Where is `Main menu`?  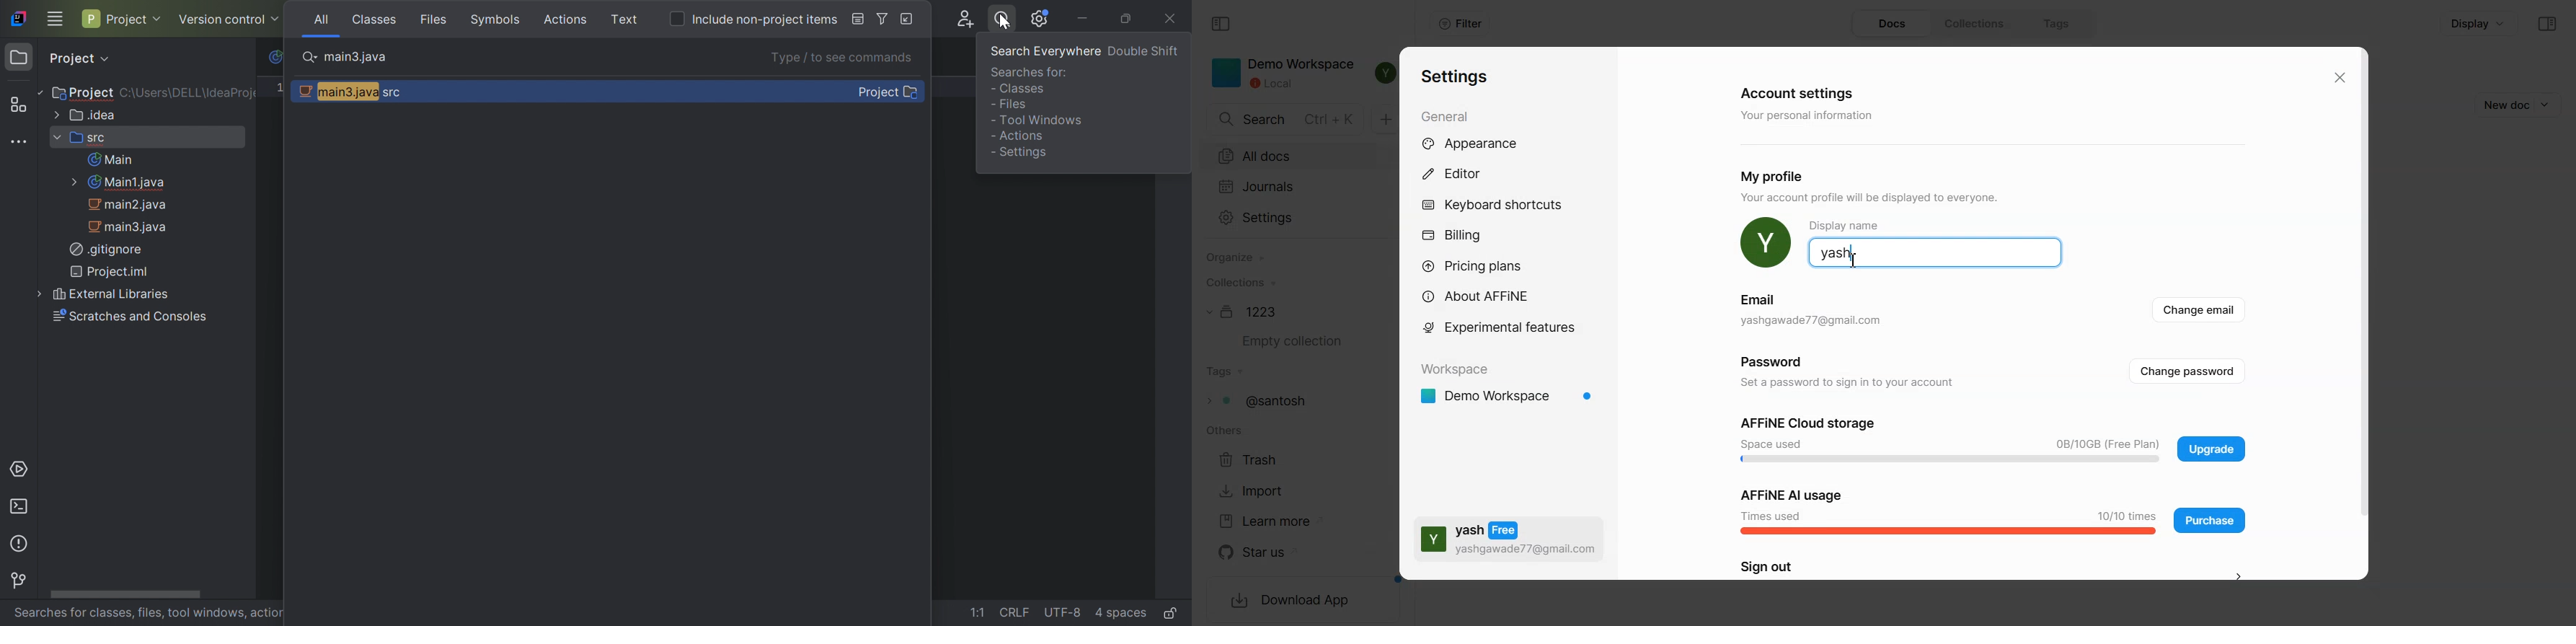 Main menu is located at coordinates (54, 20).